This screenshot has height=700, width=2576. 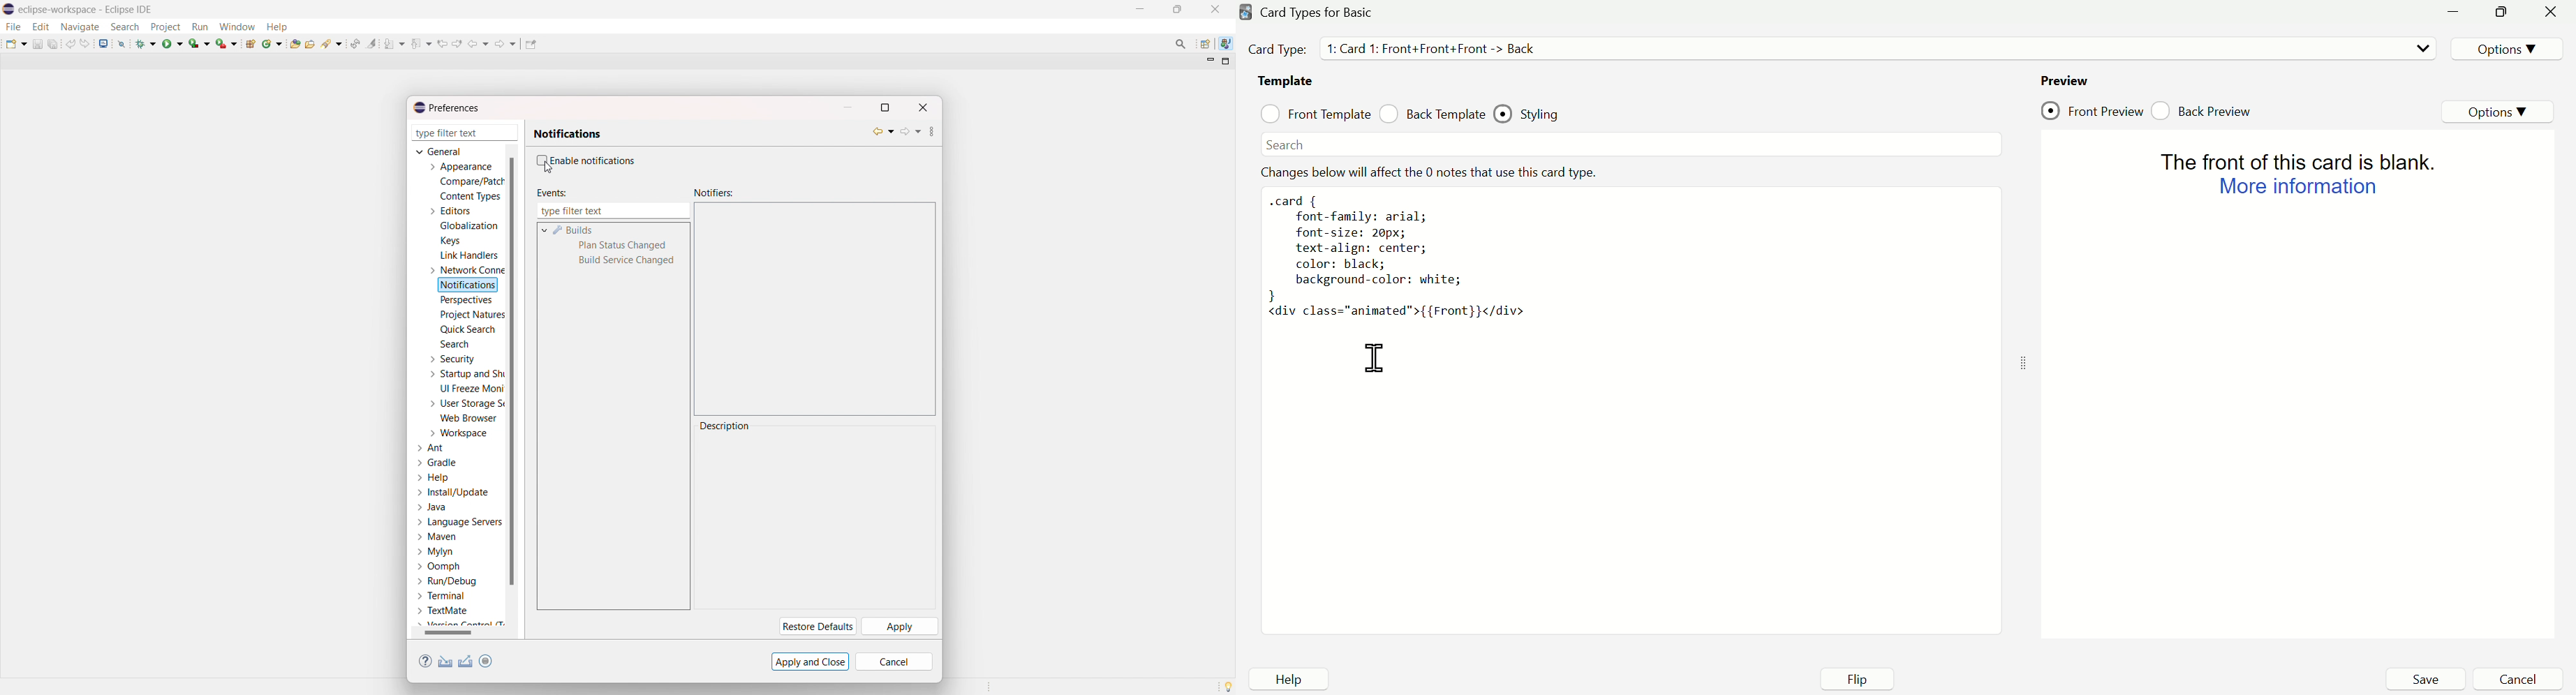 What do you see at coordinates (79, 26) in the screenshot?
I see `navigate` at bounding box center [79, 26].